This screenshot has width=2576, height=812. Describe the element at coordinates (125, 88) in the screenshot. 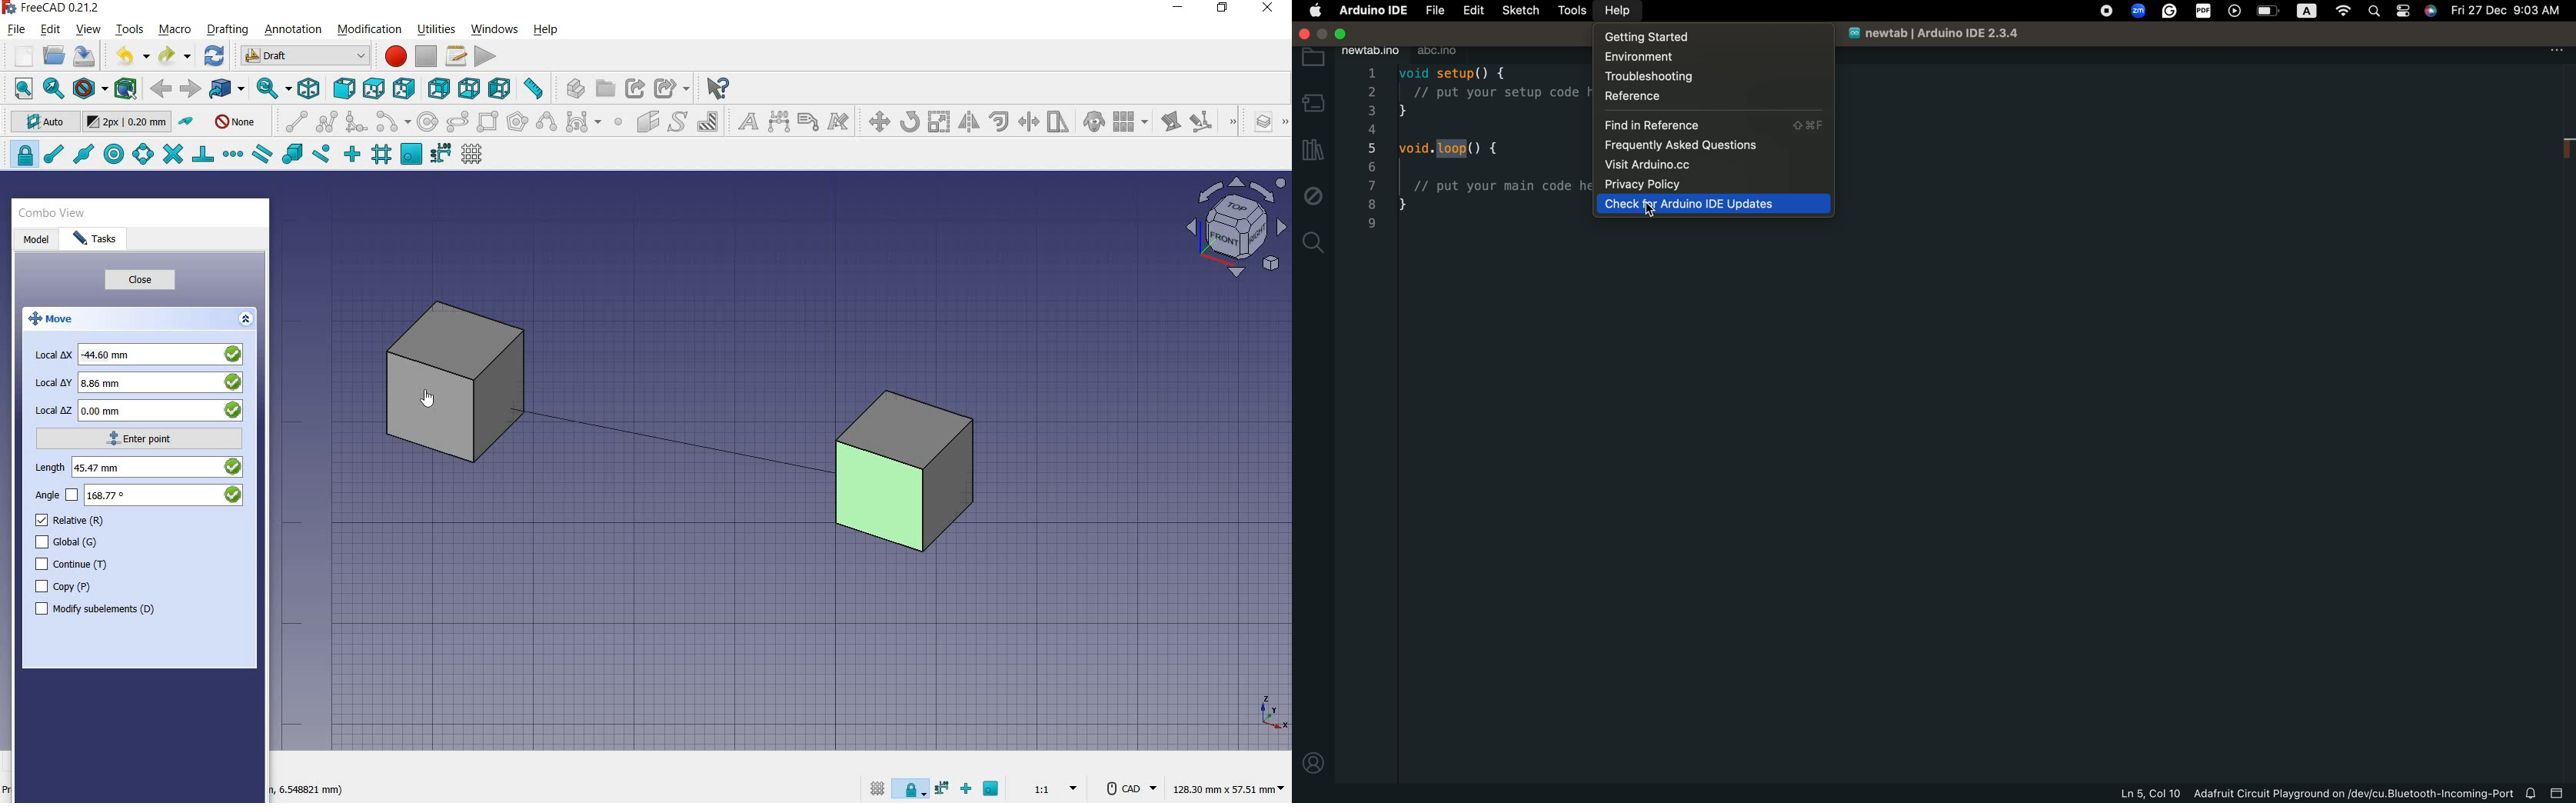

I see `bounding box` at that location.